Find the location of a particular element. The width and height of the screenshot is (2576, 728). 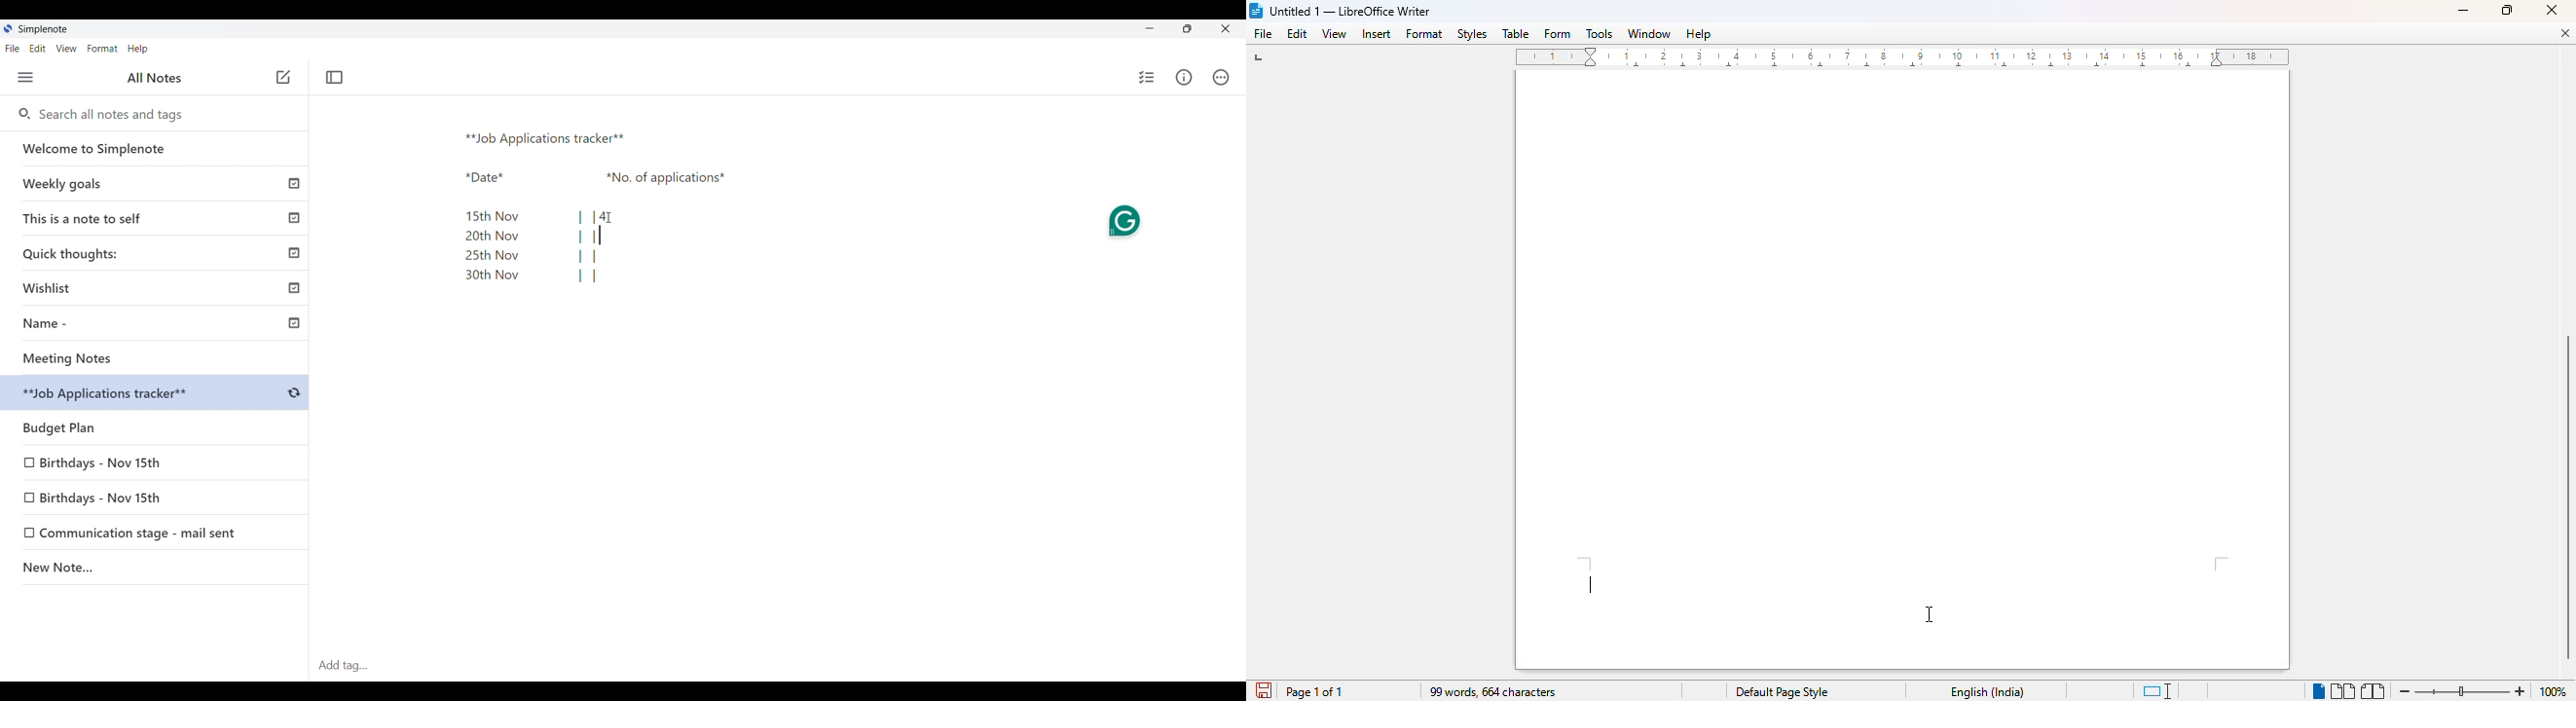

tools is located at coordinates (1599, 34).